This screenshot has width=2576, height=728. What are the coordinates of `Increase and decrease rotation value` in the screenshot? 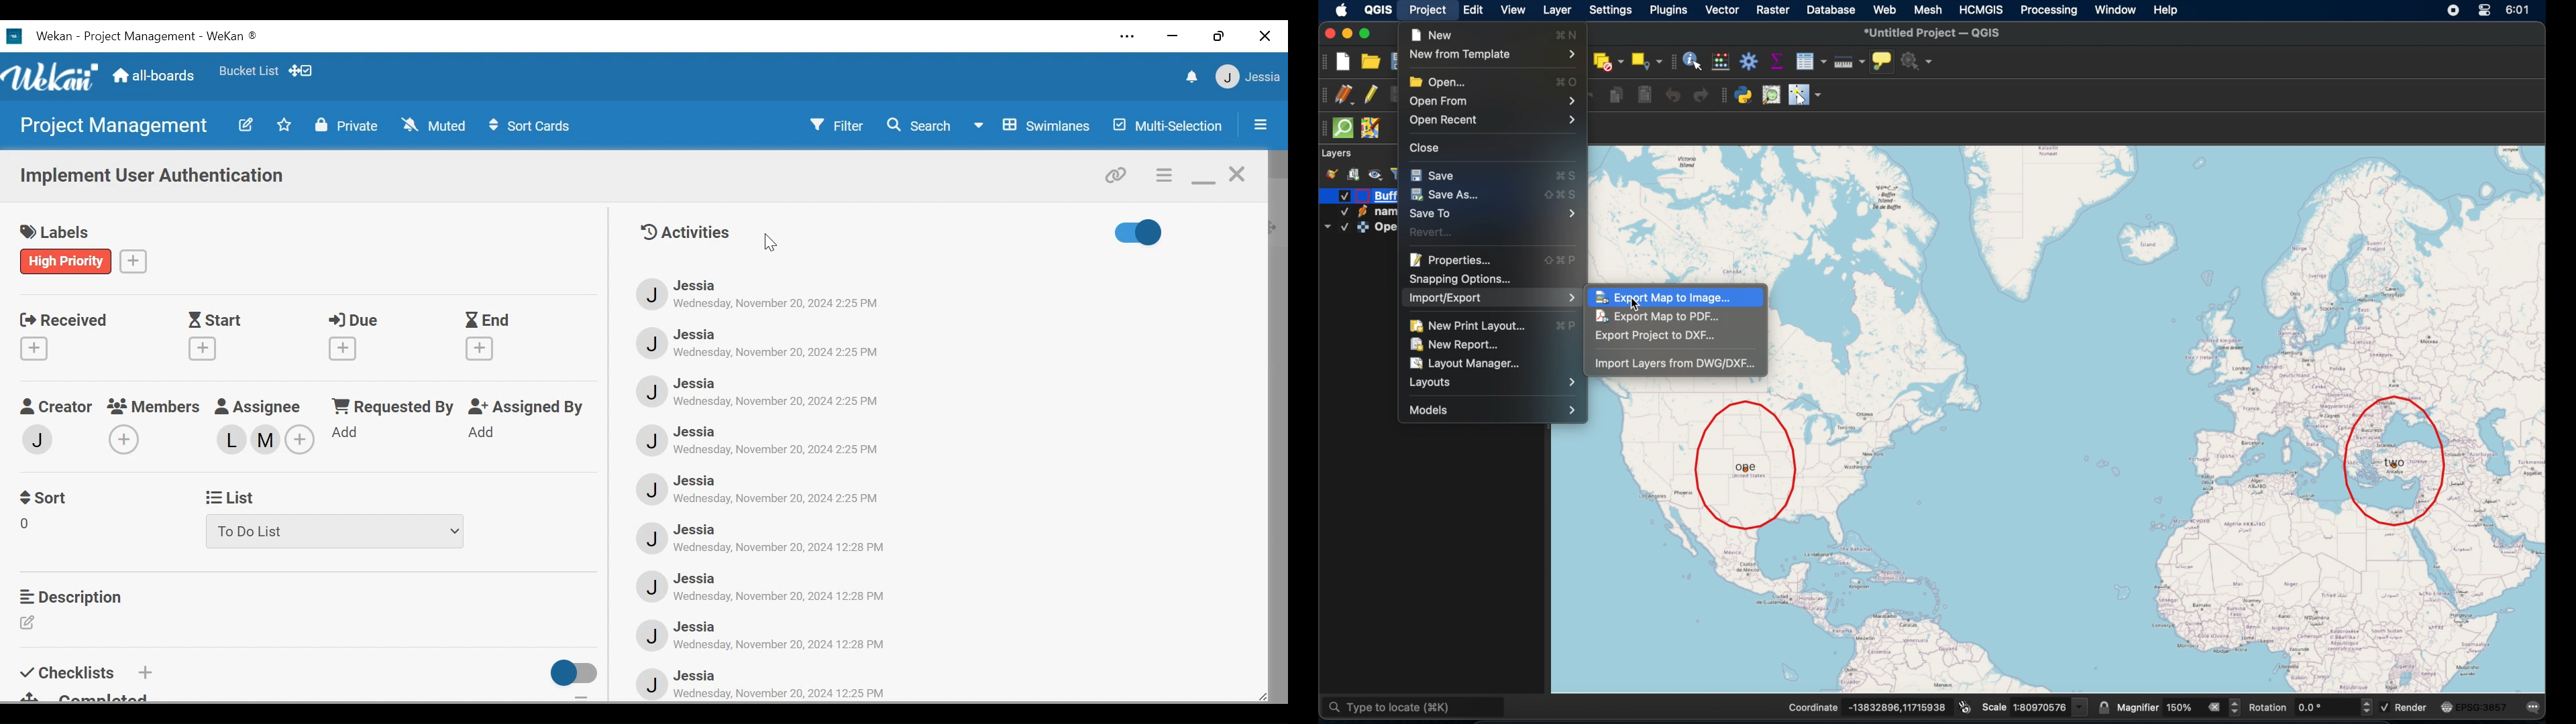 It's located at (2365, 709).